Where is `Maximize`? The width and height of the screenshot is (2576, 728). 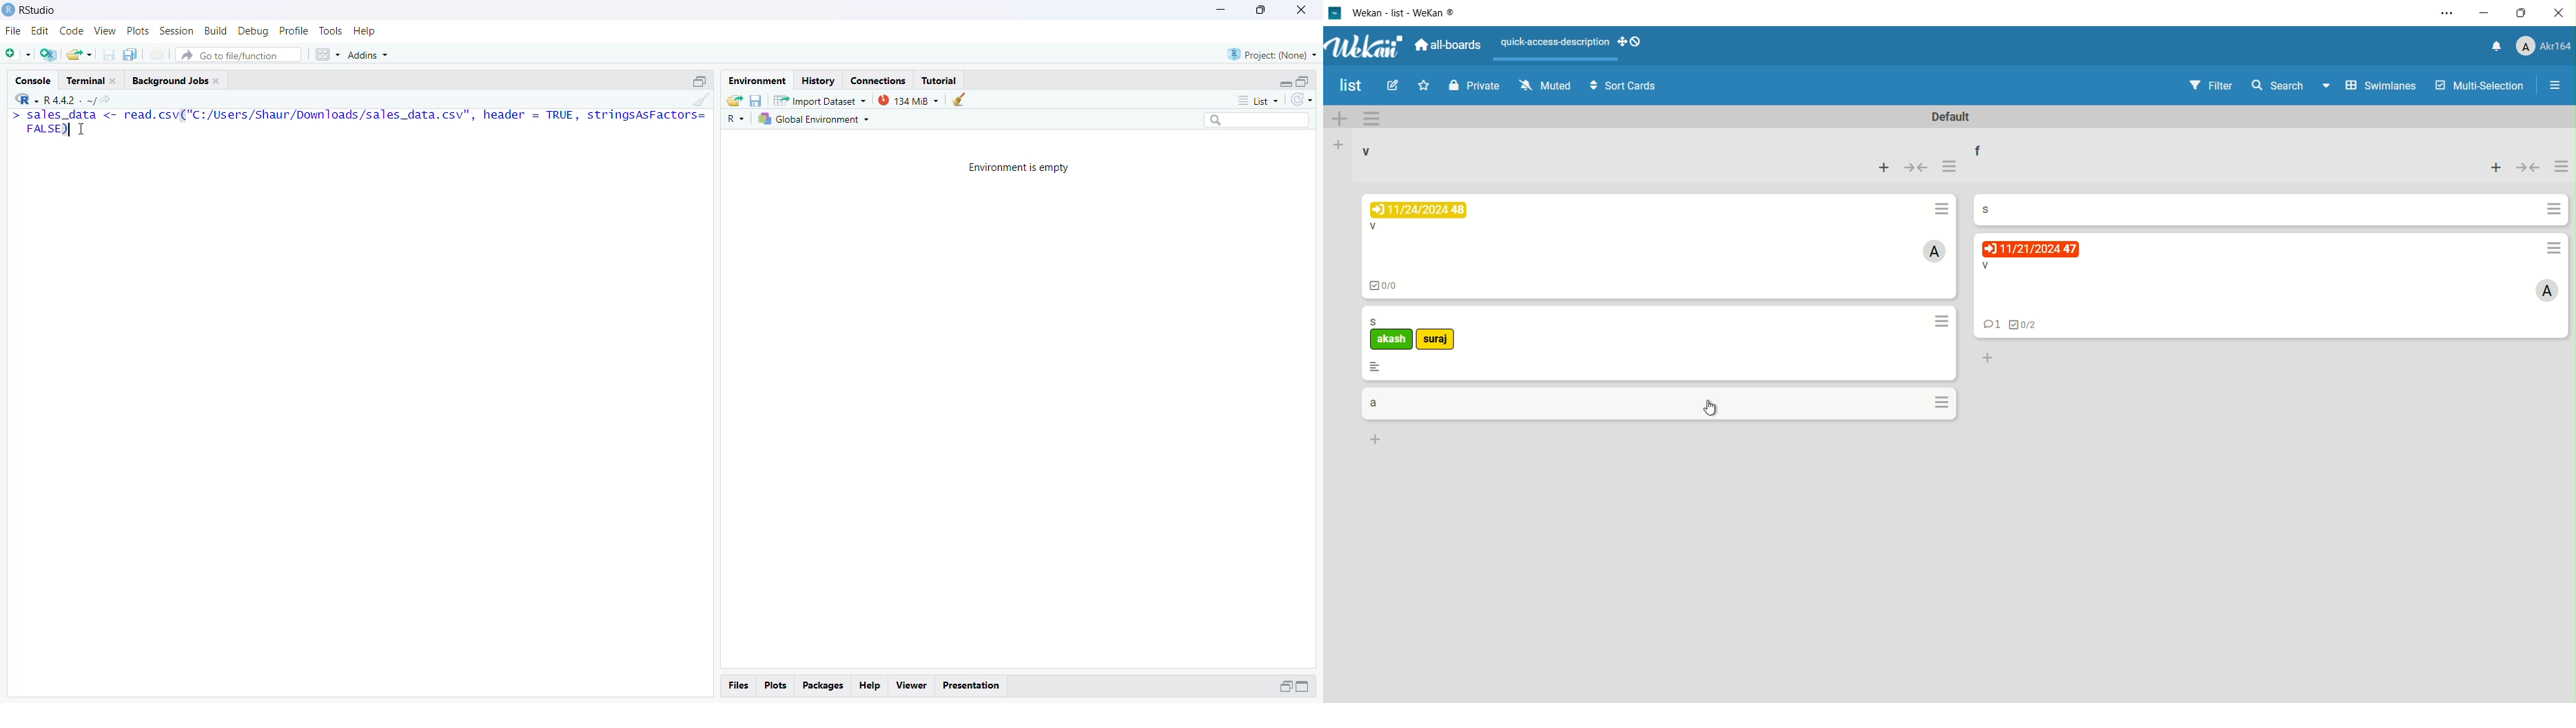 Maximize is located at coordinates (1302, 687).